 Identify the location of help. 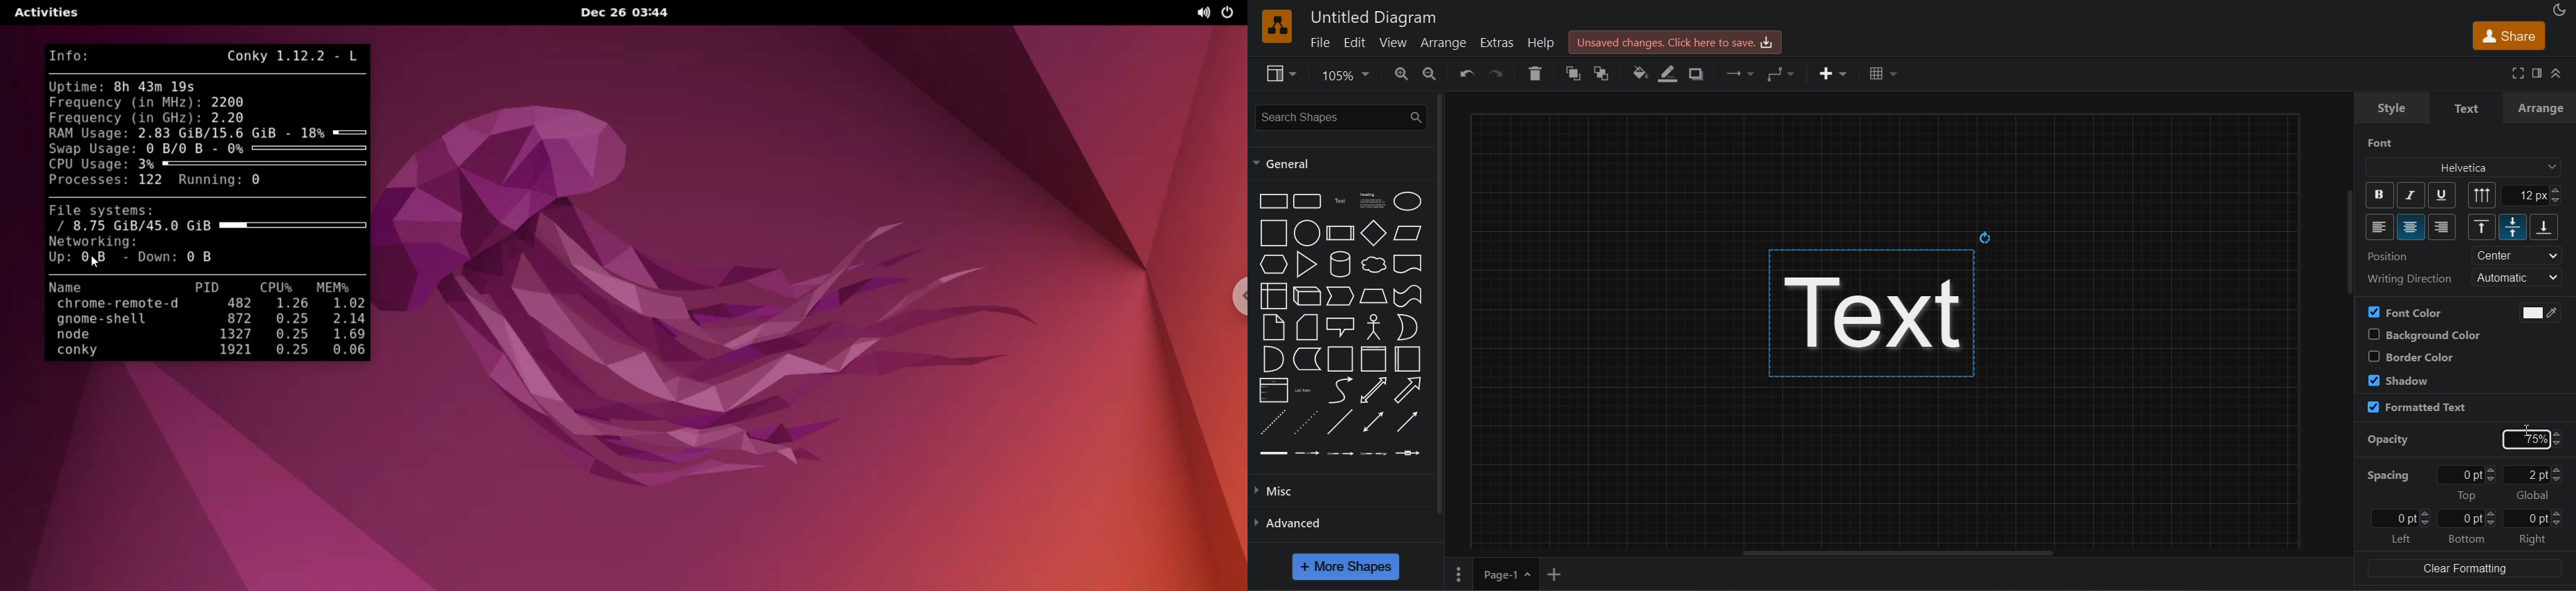
(1542, 42).